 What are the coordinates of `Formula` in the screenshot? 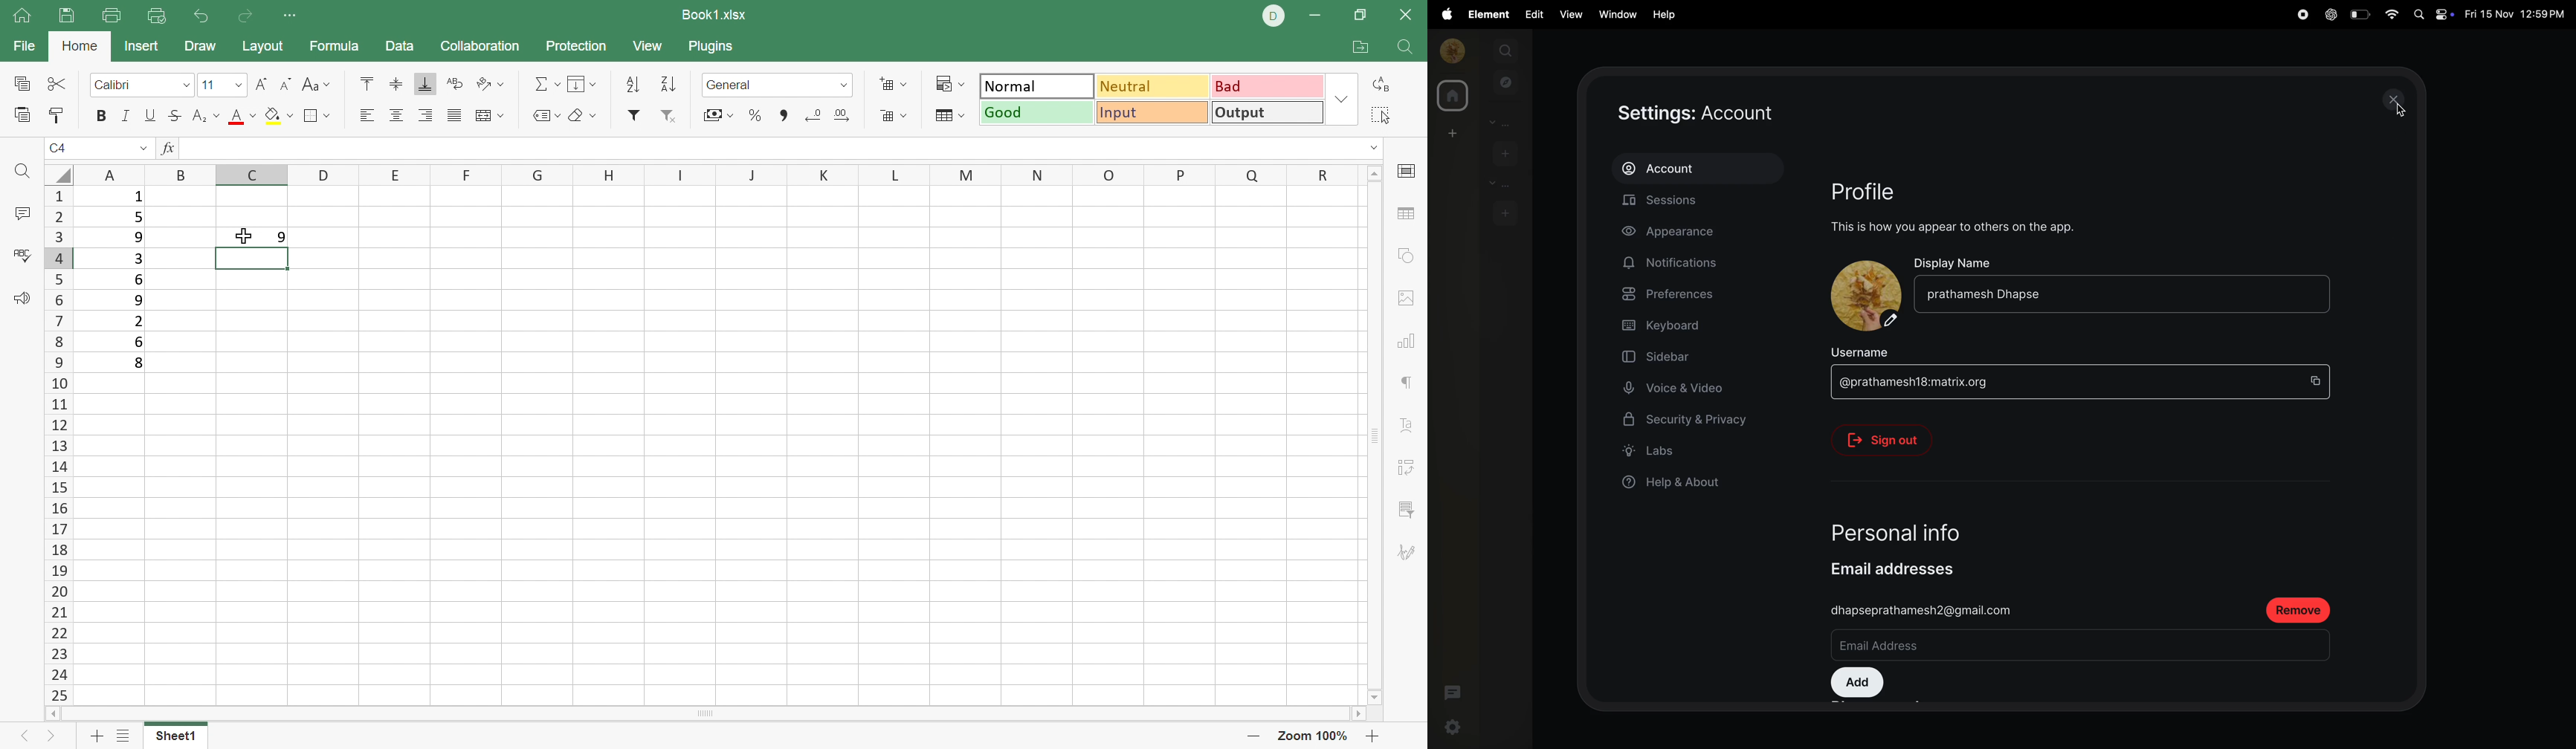 It's located at (335, 47).